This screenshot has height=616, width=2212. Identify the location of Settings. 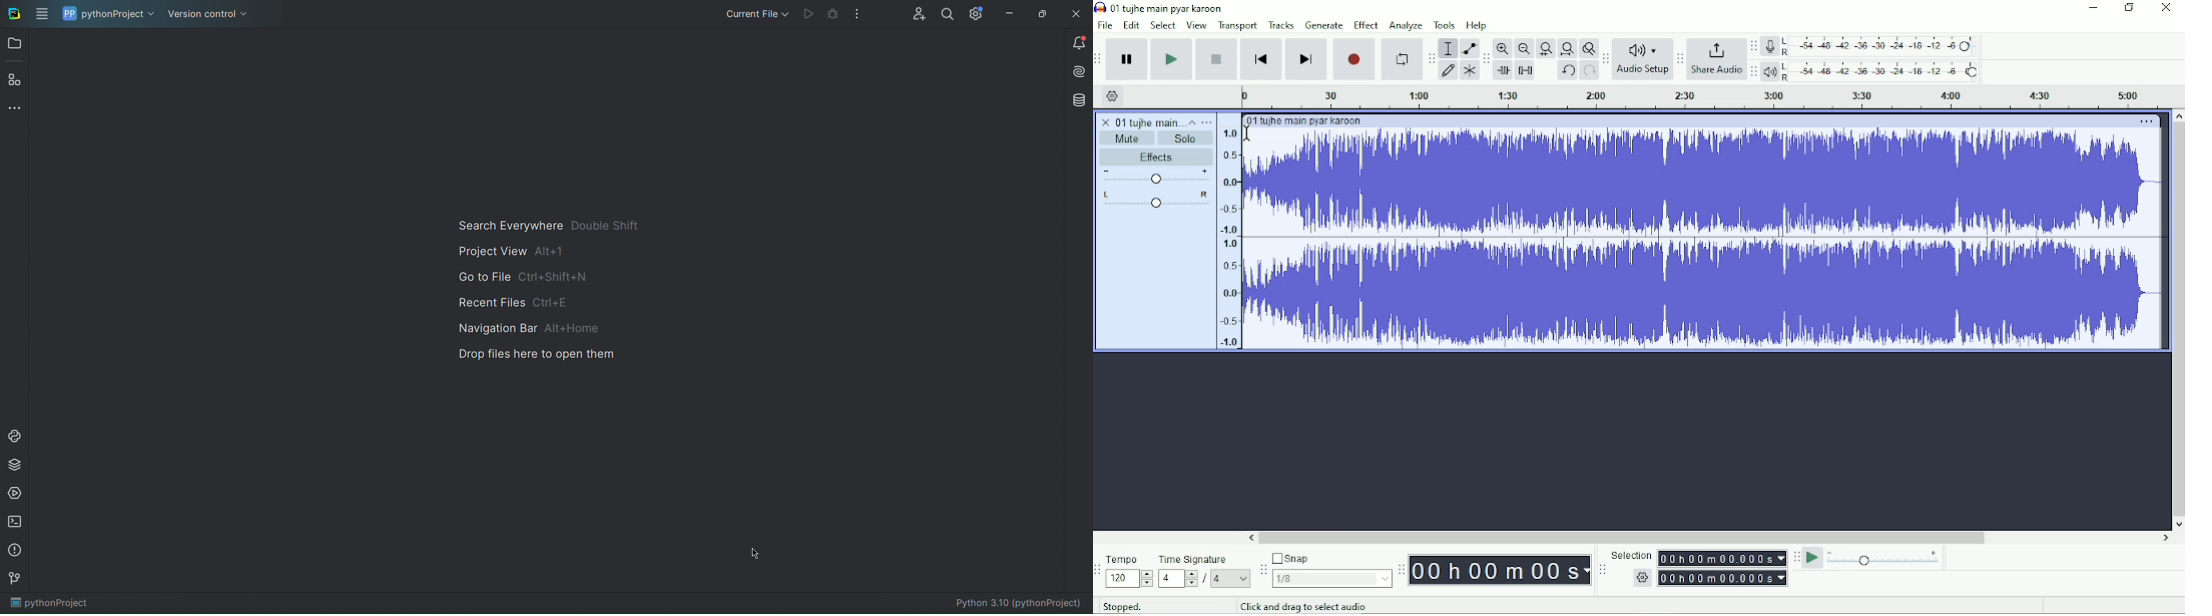
(977, 13).